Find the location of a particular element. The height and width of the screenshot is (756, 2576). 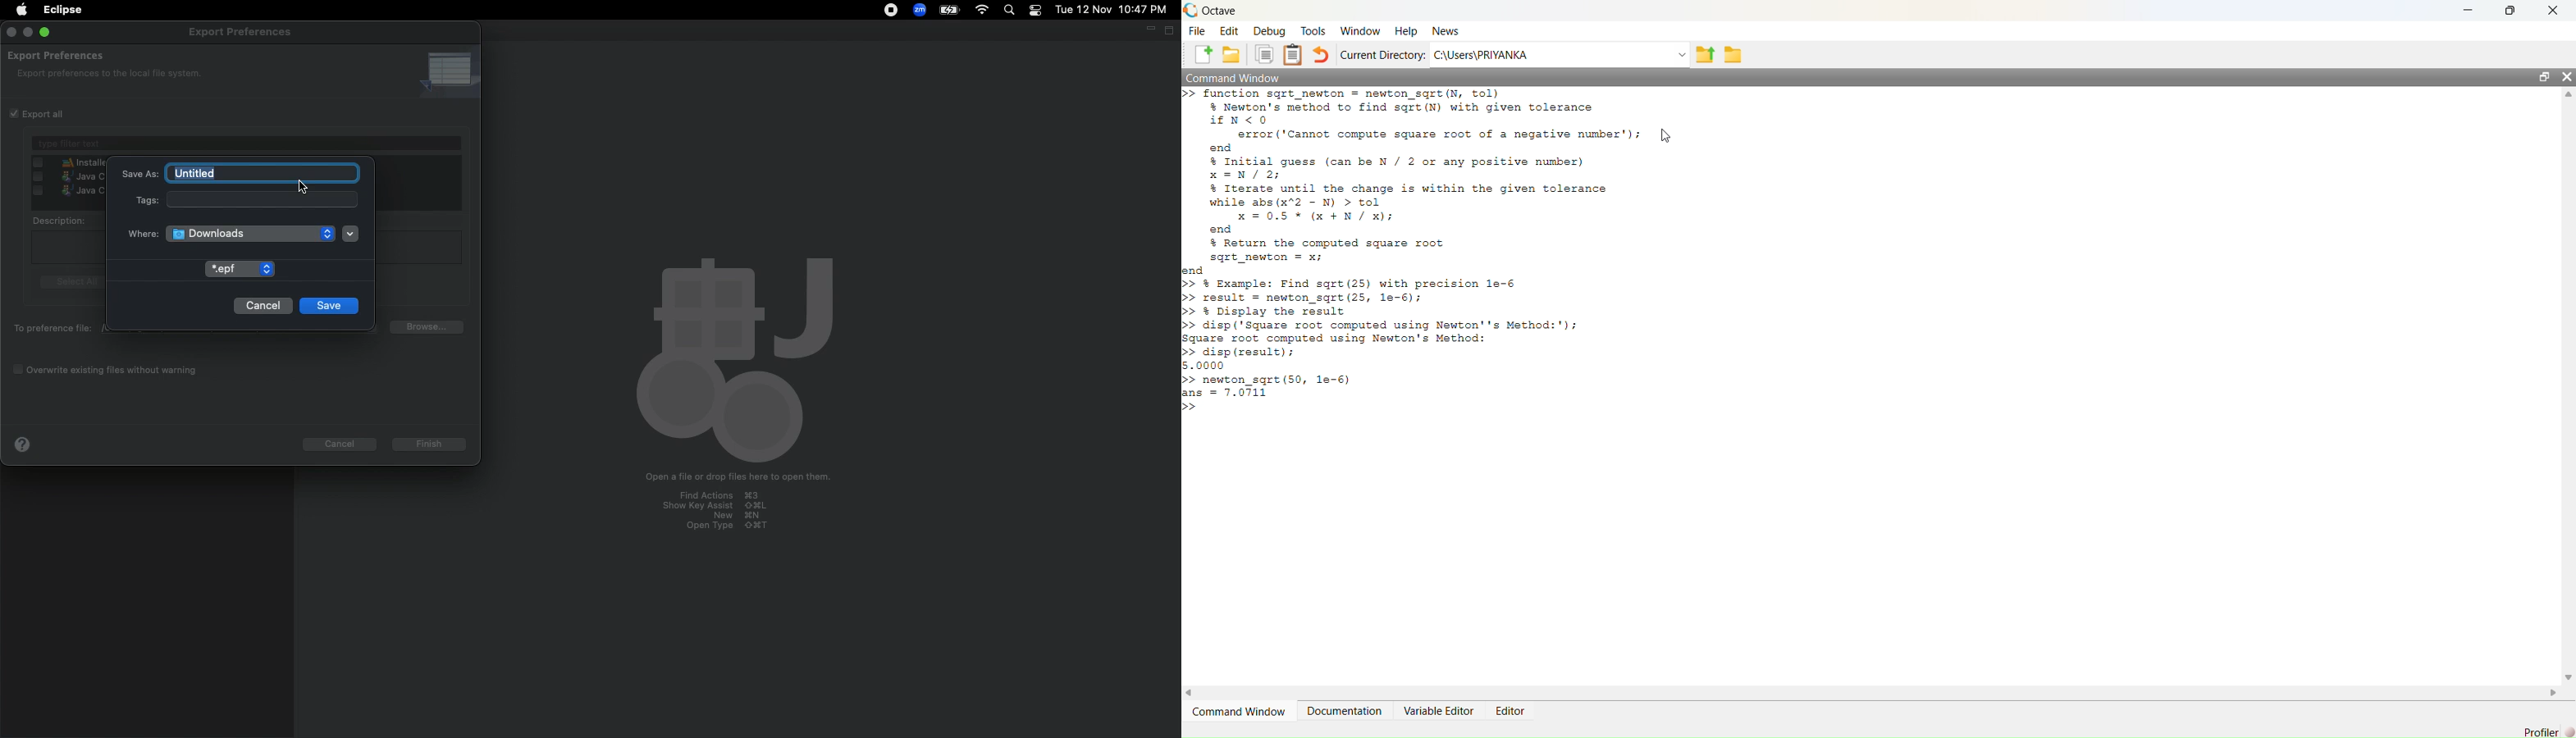

Close is located at coordinates (2552, 10).